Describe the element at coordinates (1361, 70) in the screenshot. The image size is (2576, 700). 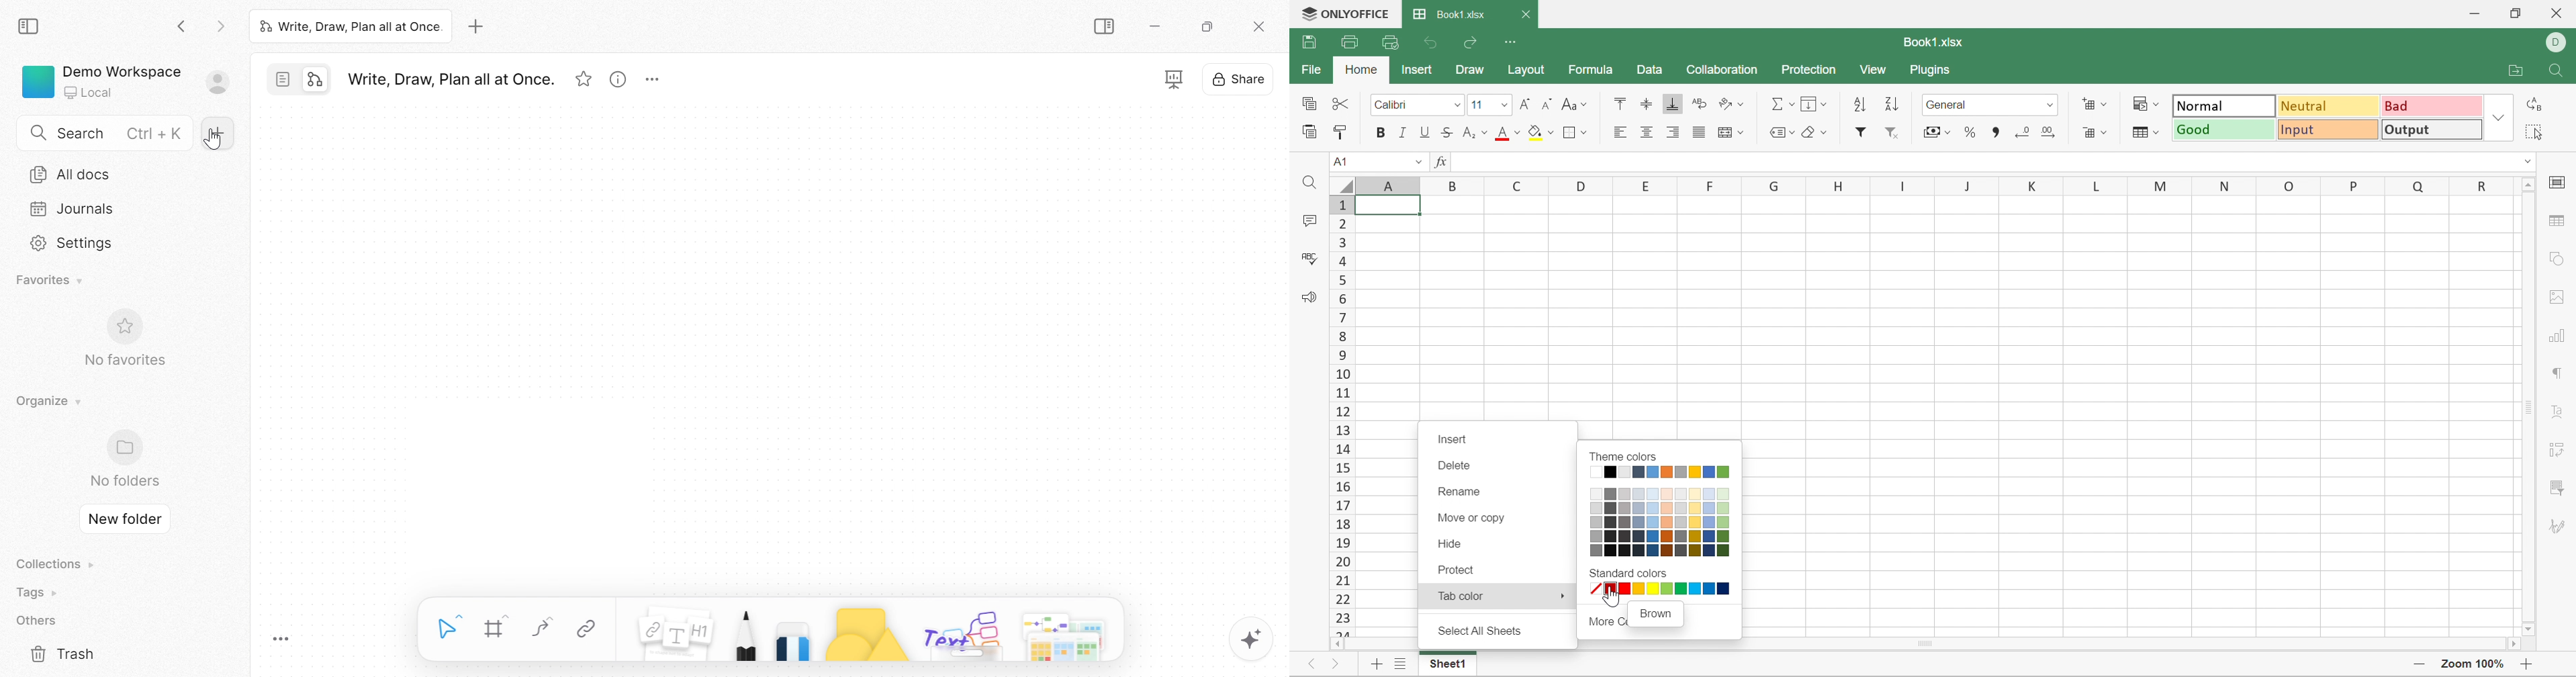
I see `Home` at that location.